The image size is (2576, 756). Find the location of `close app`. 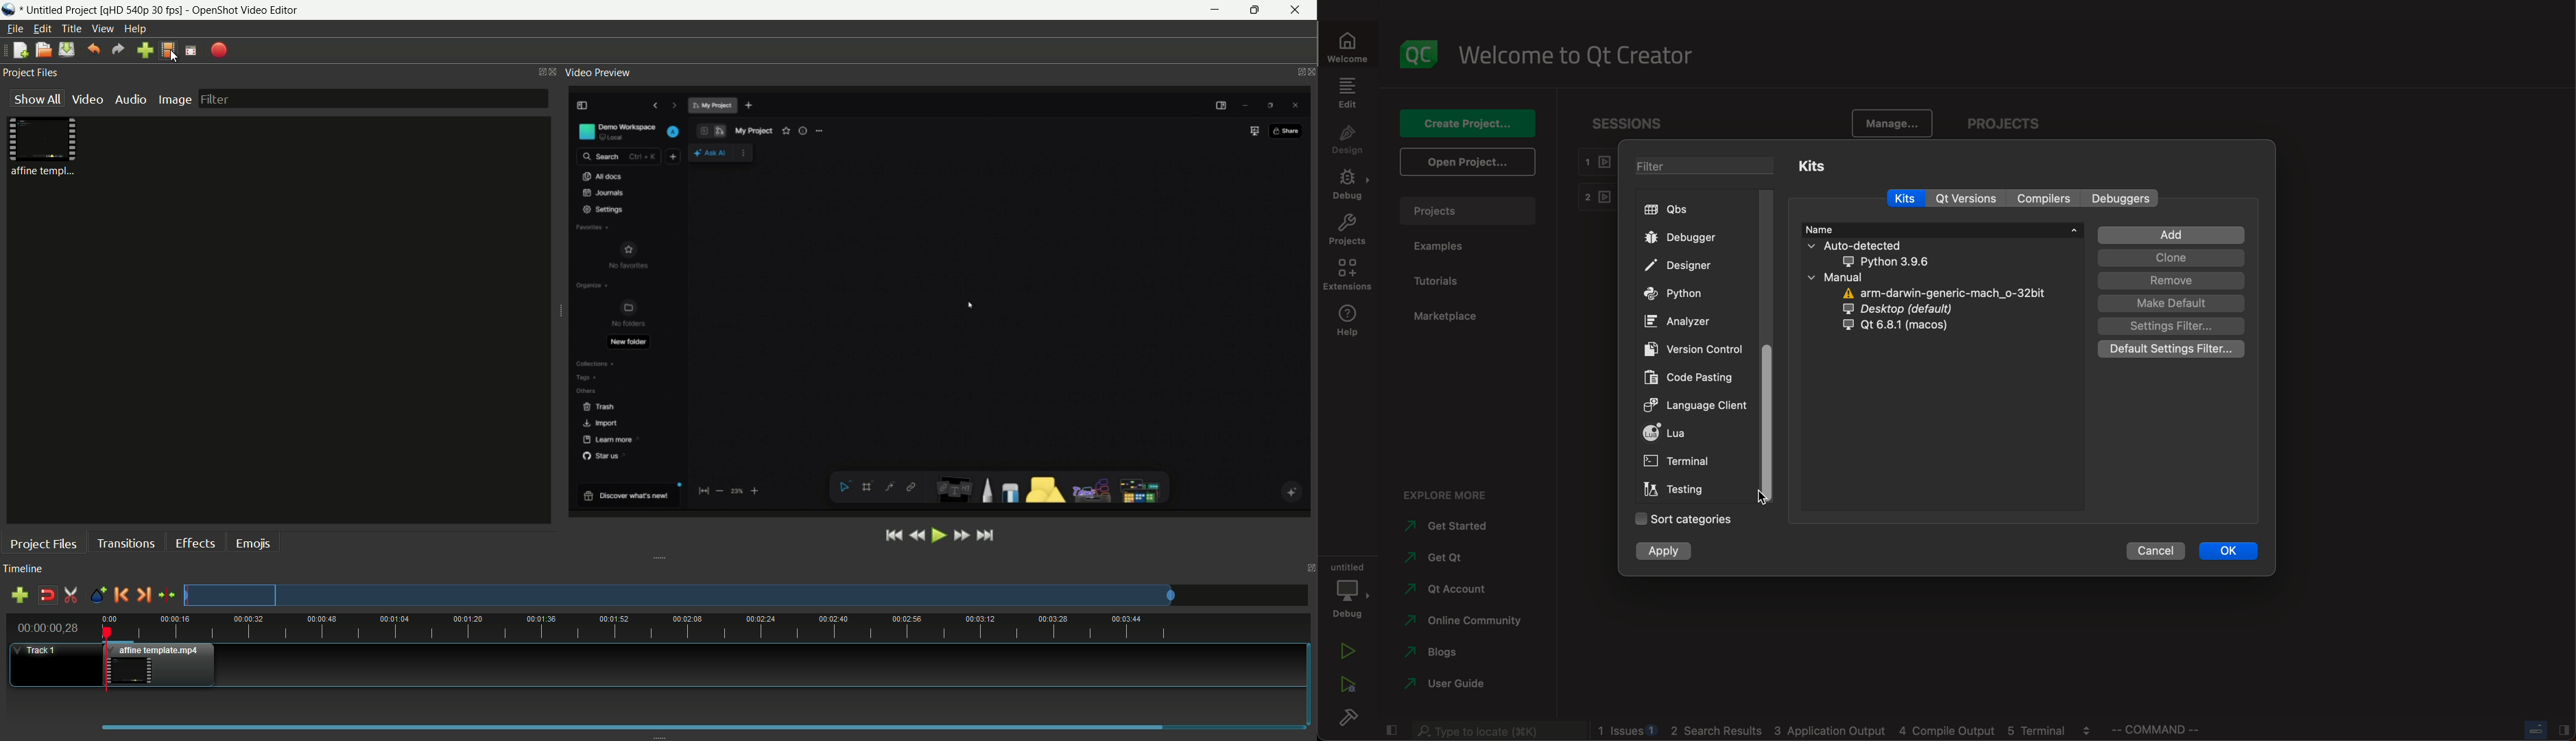

close app is located at coordinates (1300, 10).